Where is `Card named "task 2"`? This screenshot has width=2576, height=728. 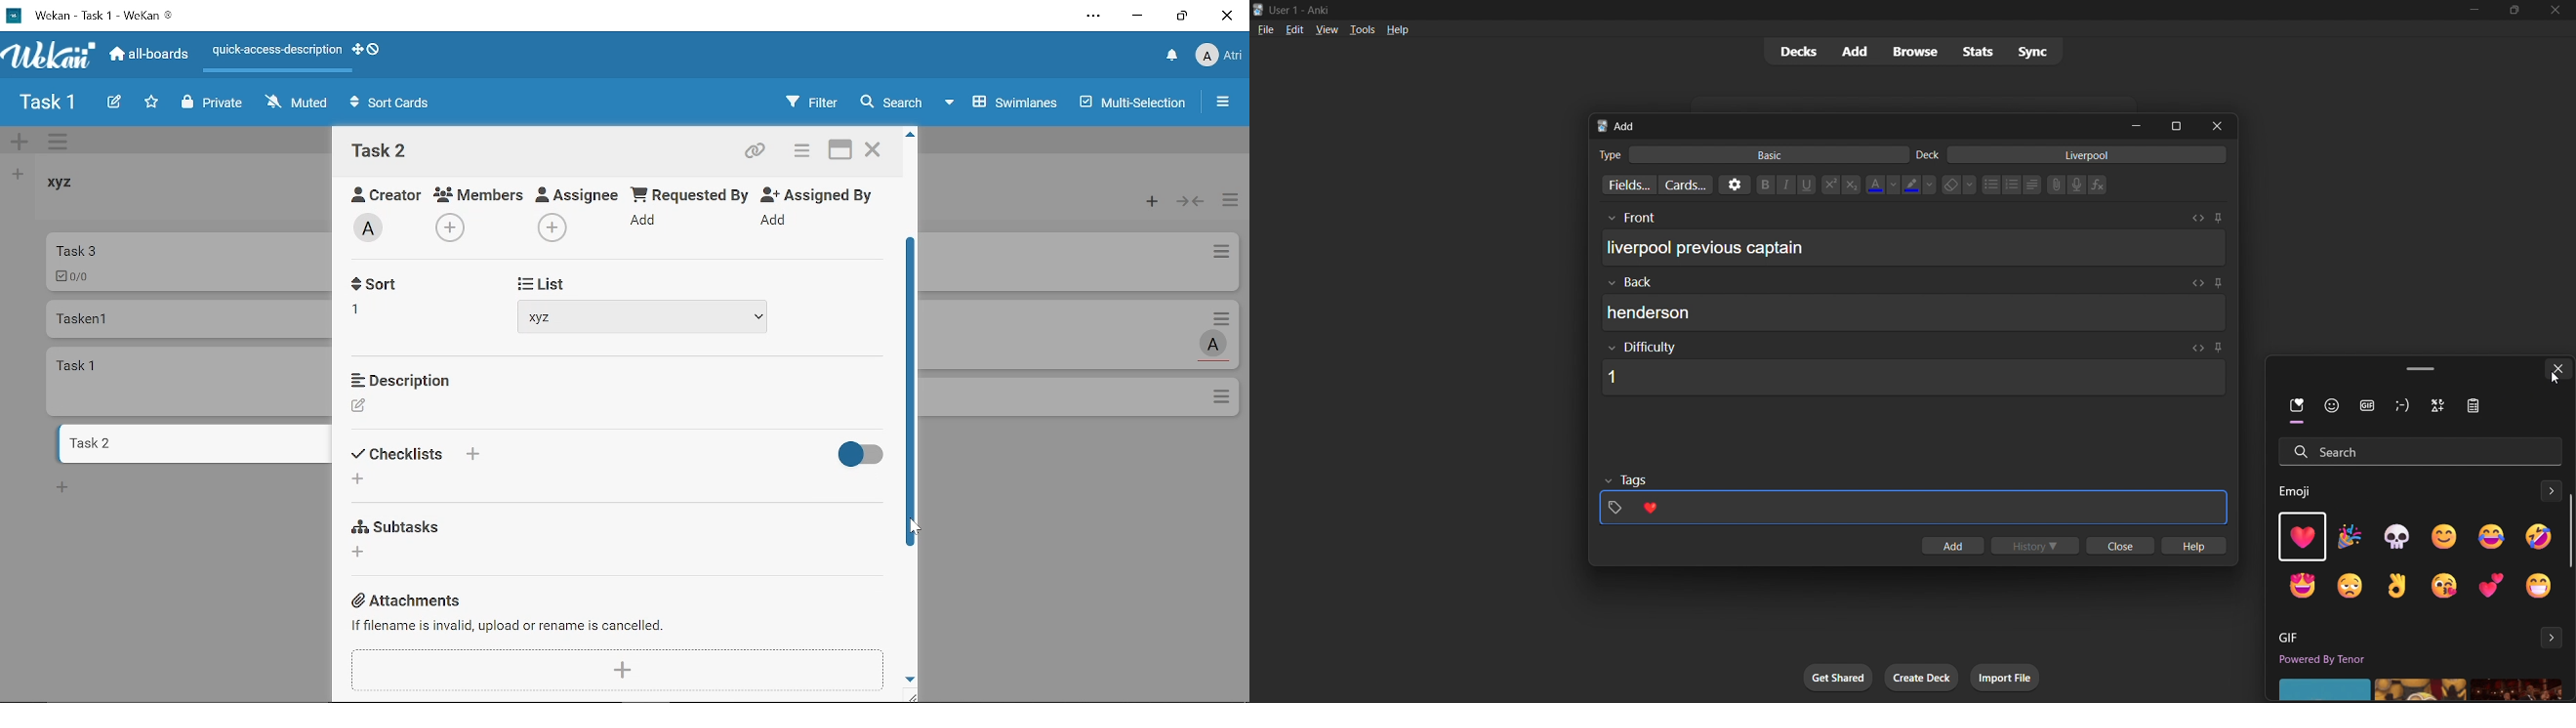 Card named "task 2" is located at coordinates (191, 443).